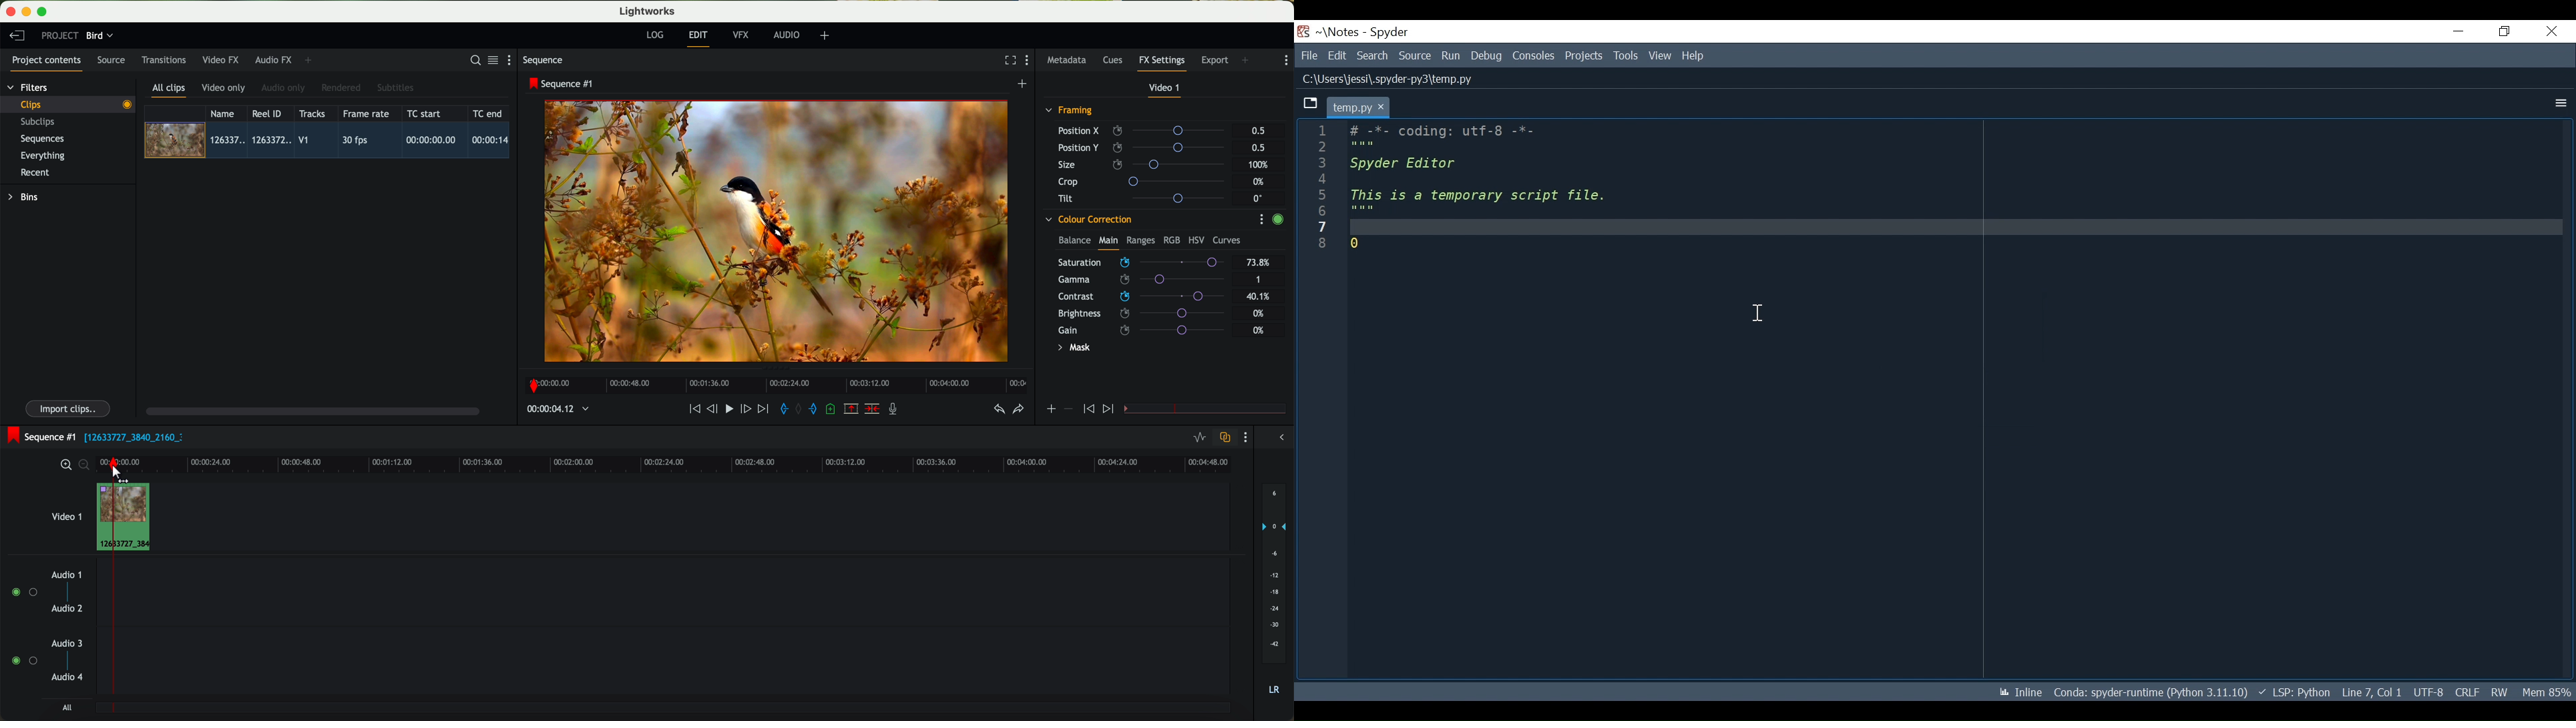  What do you see at coordinates (832, 409) in the screenshot?
I see `add a cue at the current position` at bounding box center [832, 409].